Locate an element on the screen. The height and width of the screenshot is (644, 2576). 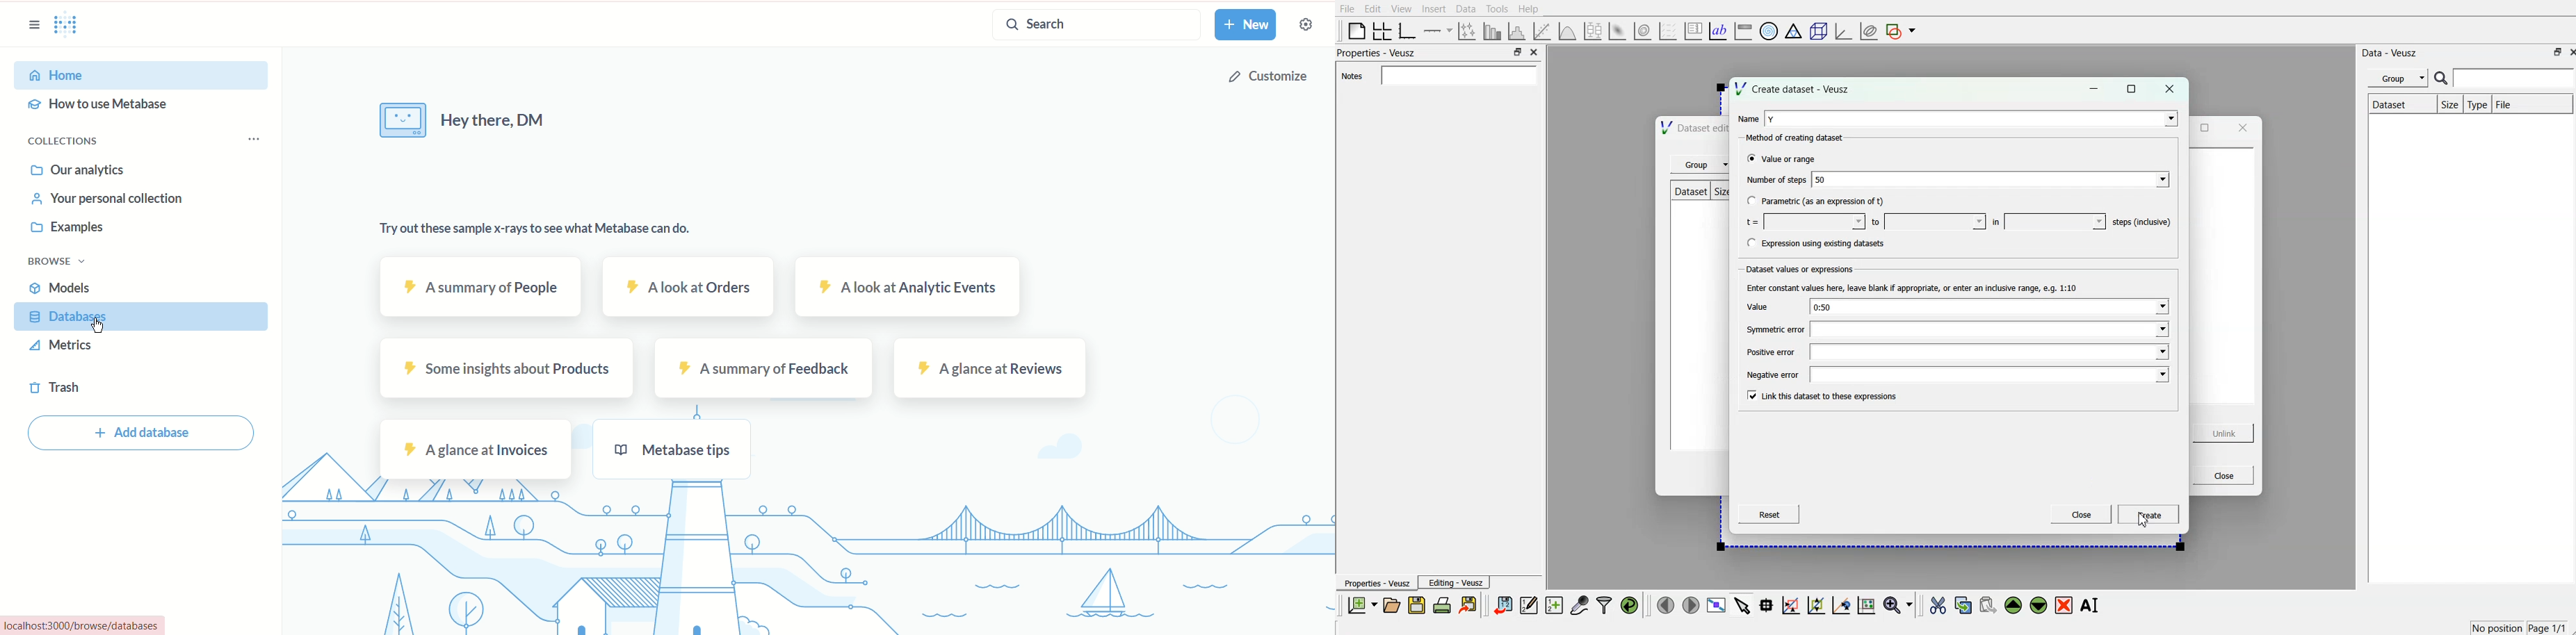
50 is located at coordinates (1991, 180).